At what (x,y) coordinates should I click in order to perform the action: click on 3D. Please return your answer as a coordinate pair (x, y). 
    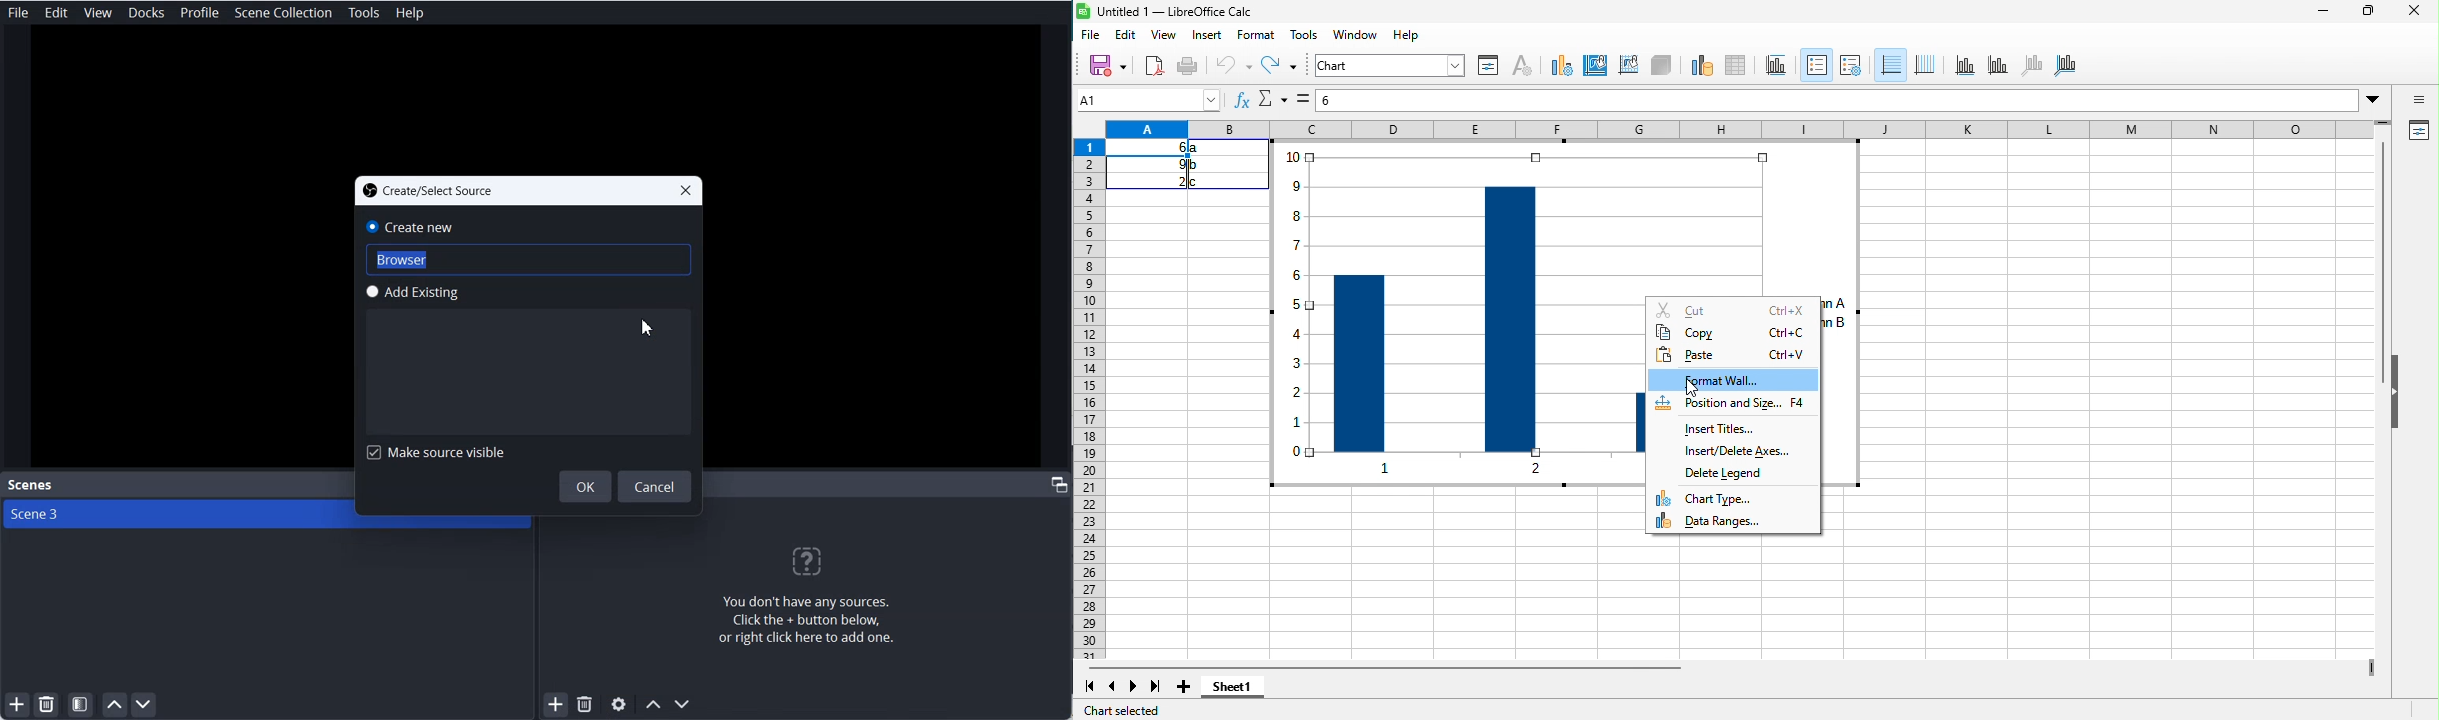
    Looking at the image, I should click on (1661, 66).